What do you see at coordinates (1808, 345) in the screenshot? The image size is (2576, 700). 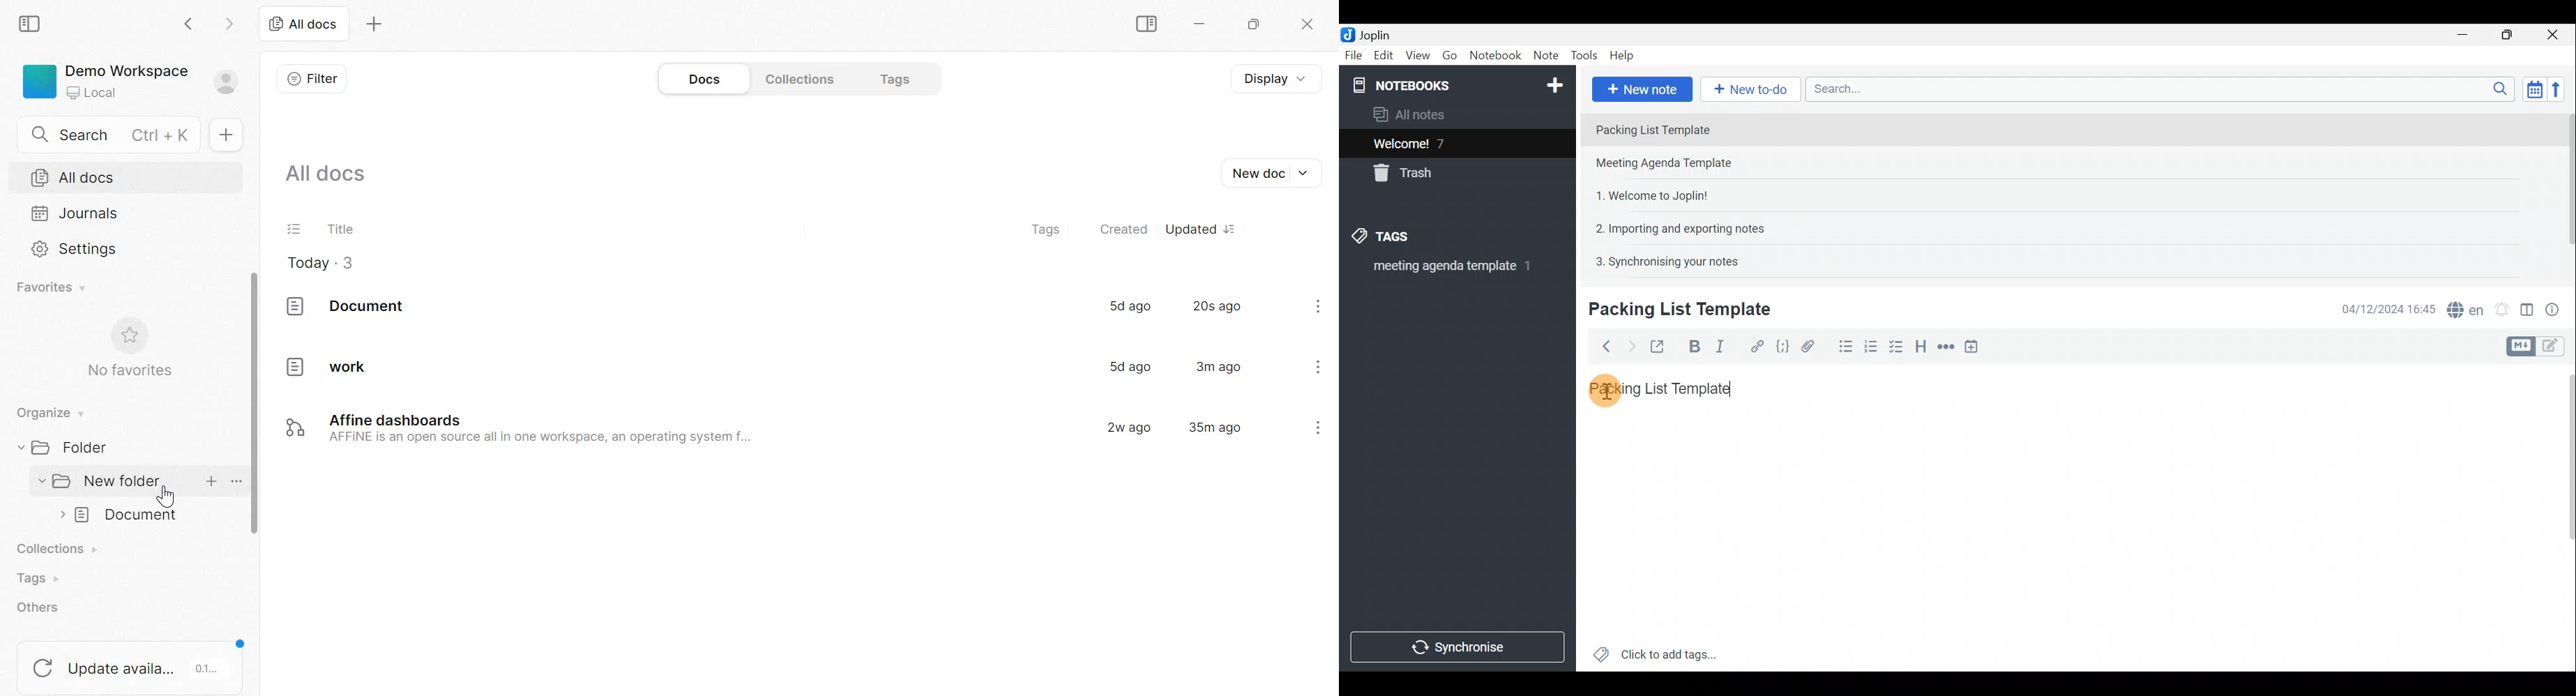 I see `Attach file` at bounding box center [1808, 345].